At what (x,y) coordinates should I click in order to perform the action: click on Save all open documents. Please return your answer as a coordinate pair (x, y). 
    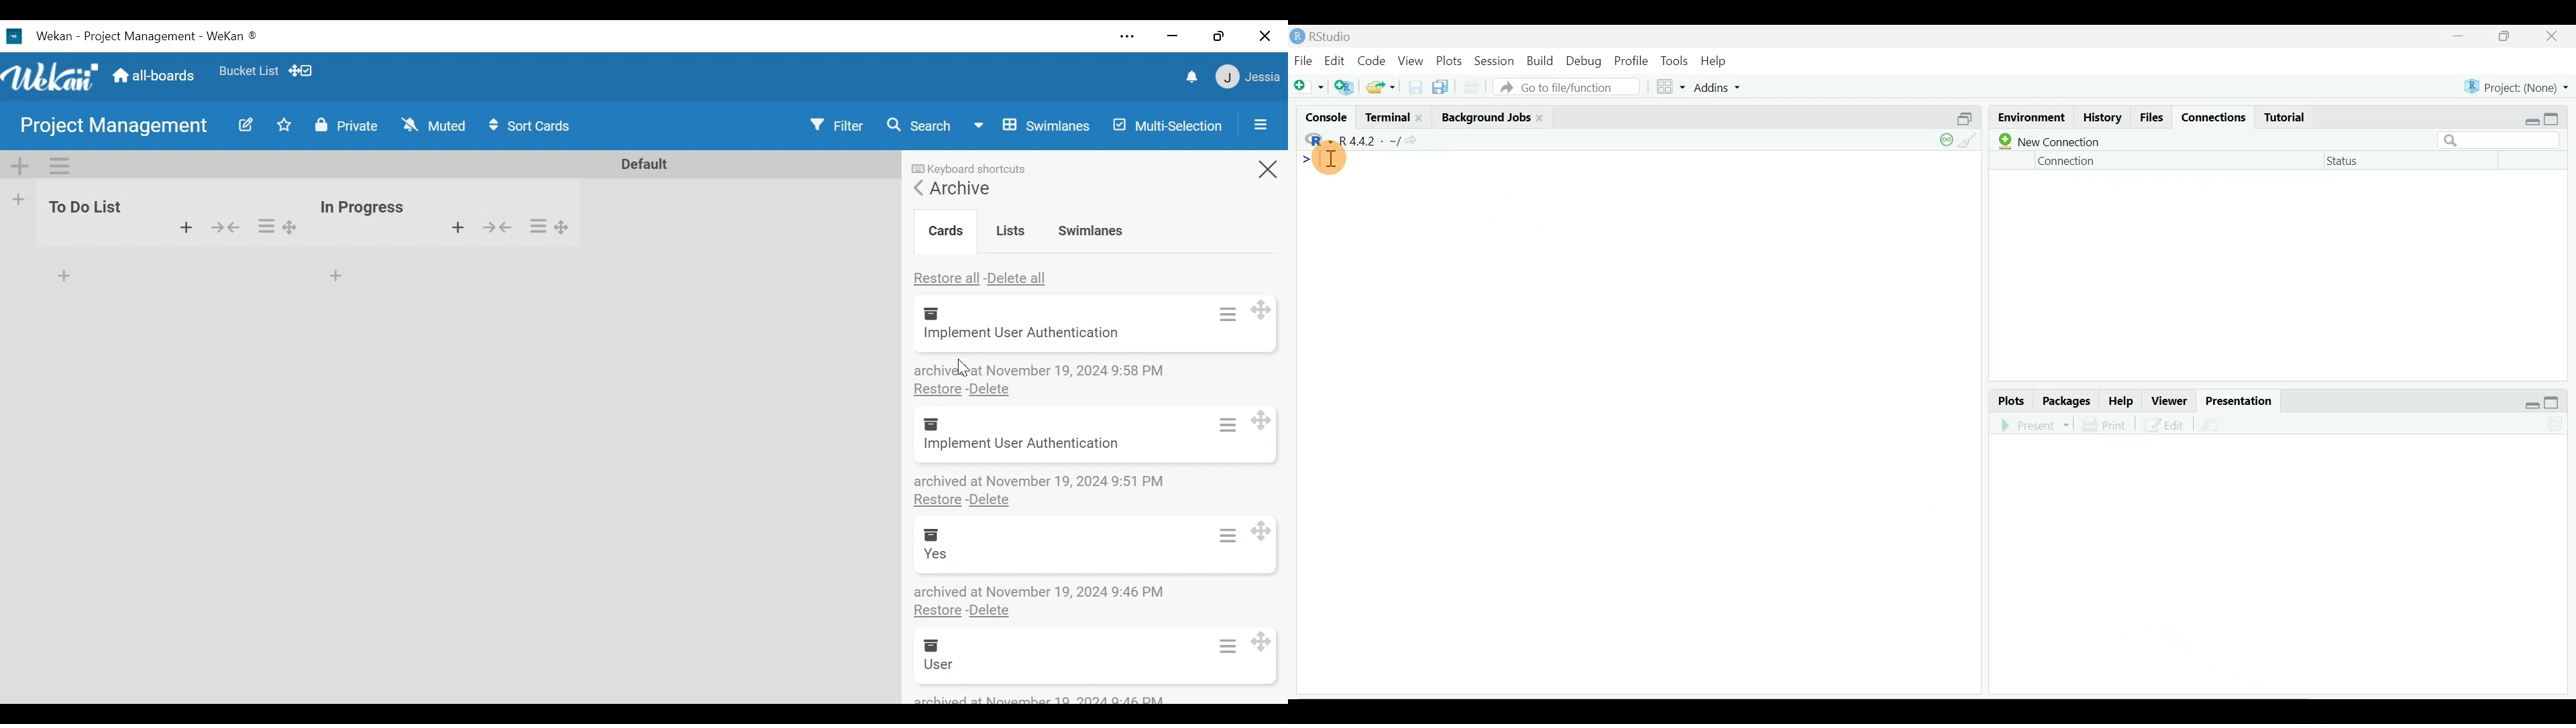
    Looking at the image, I should click on (1442, 88).